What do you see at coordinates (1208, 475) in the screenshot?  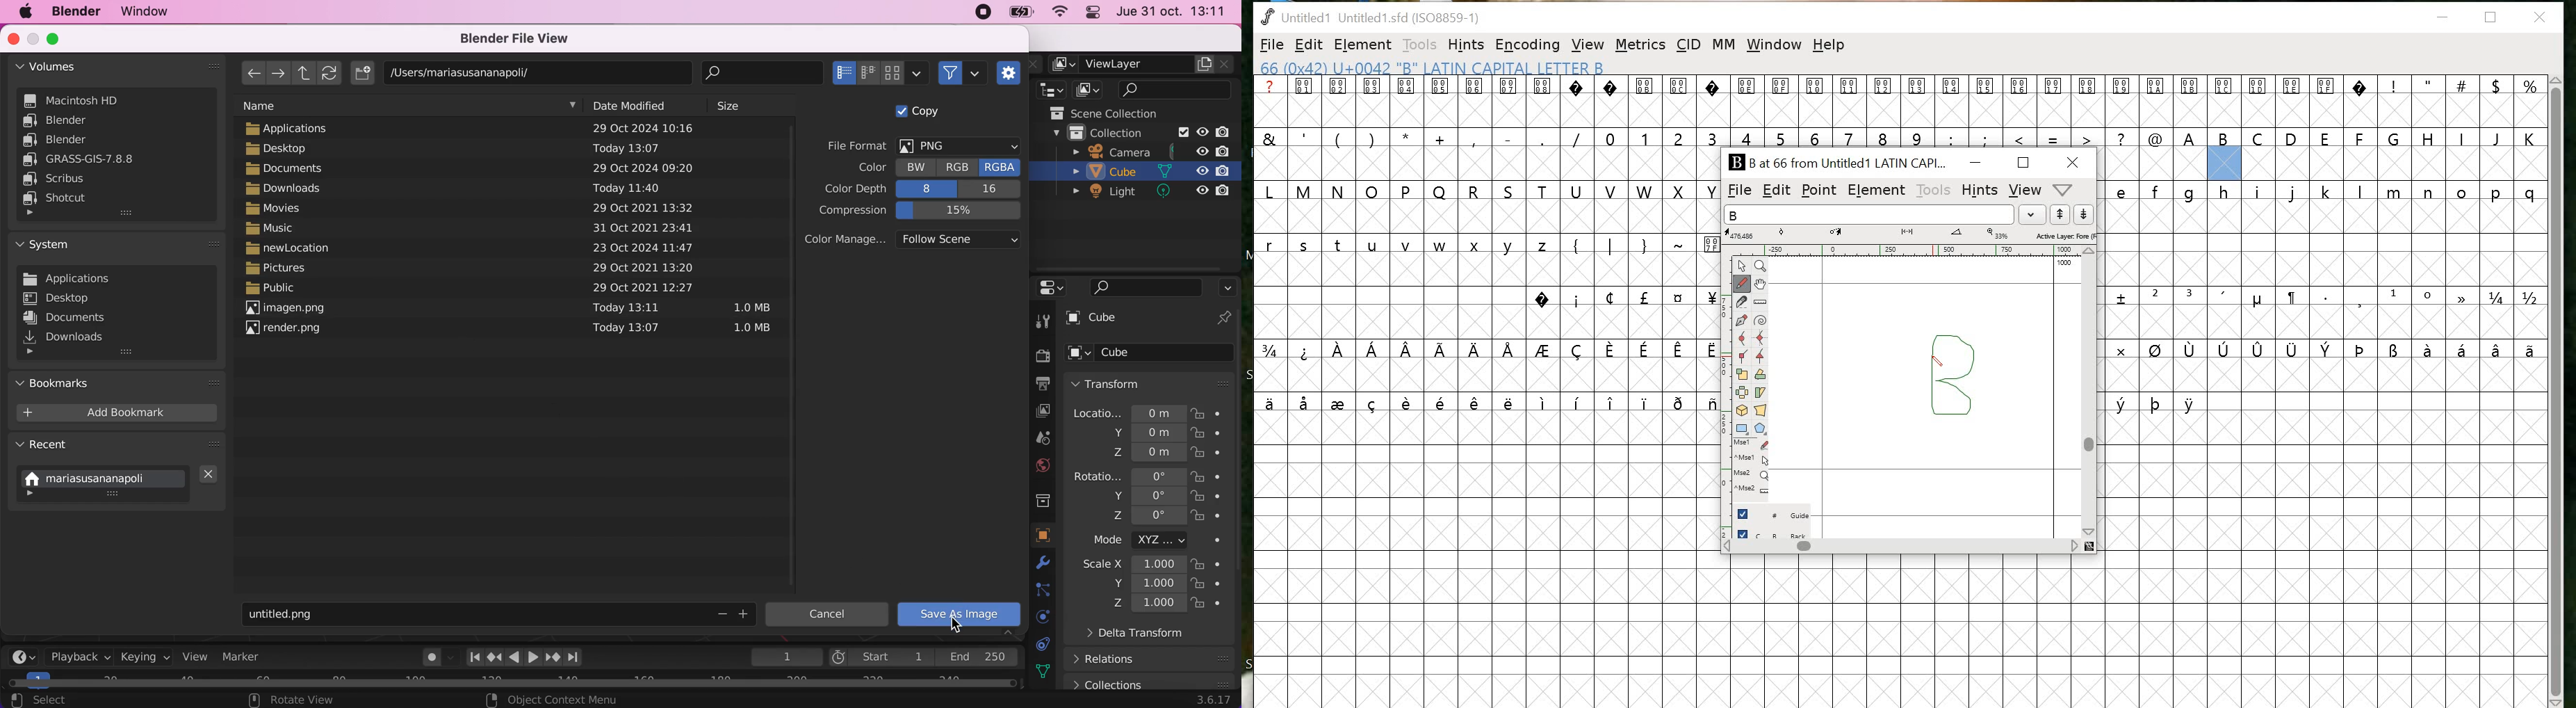 I see `lock` at bounding box center [1208, 475].